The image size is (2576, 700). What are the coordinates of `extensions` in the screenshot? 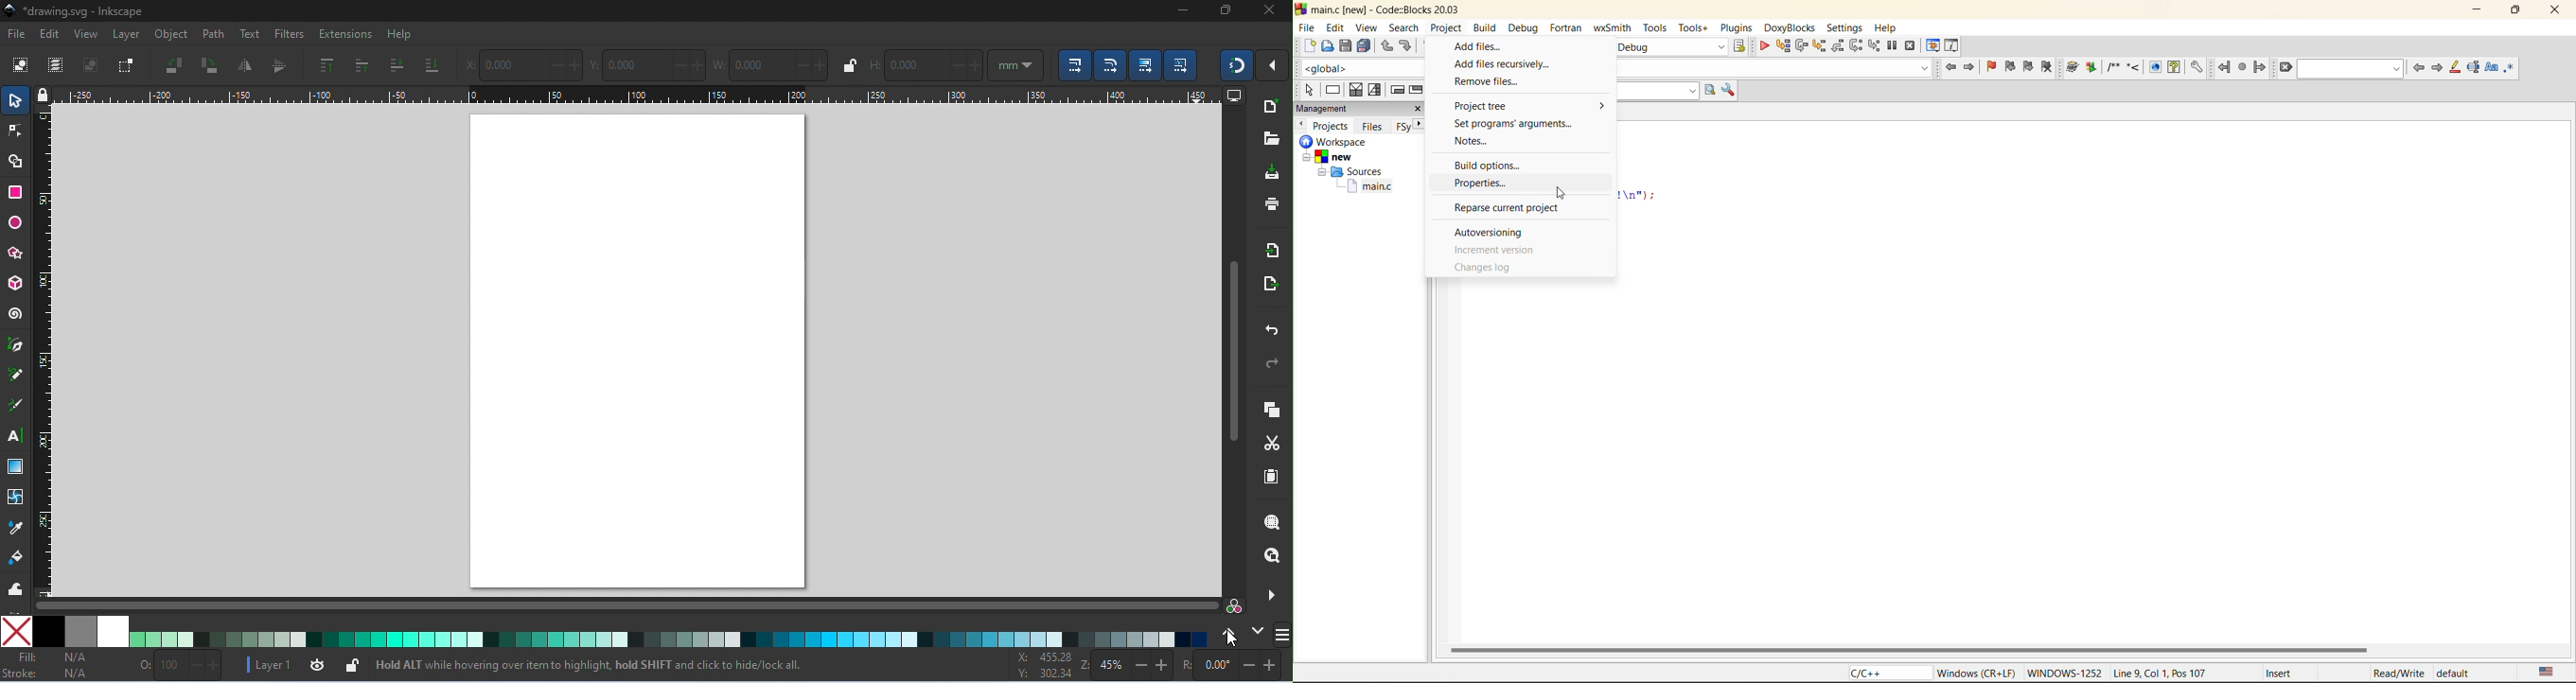 It's located at (344, 34).